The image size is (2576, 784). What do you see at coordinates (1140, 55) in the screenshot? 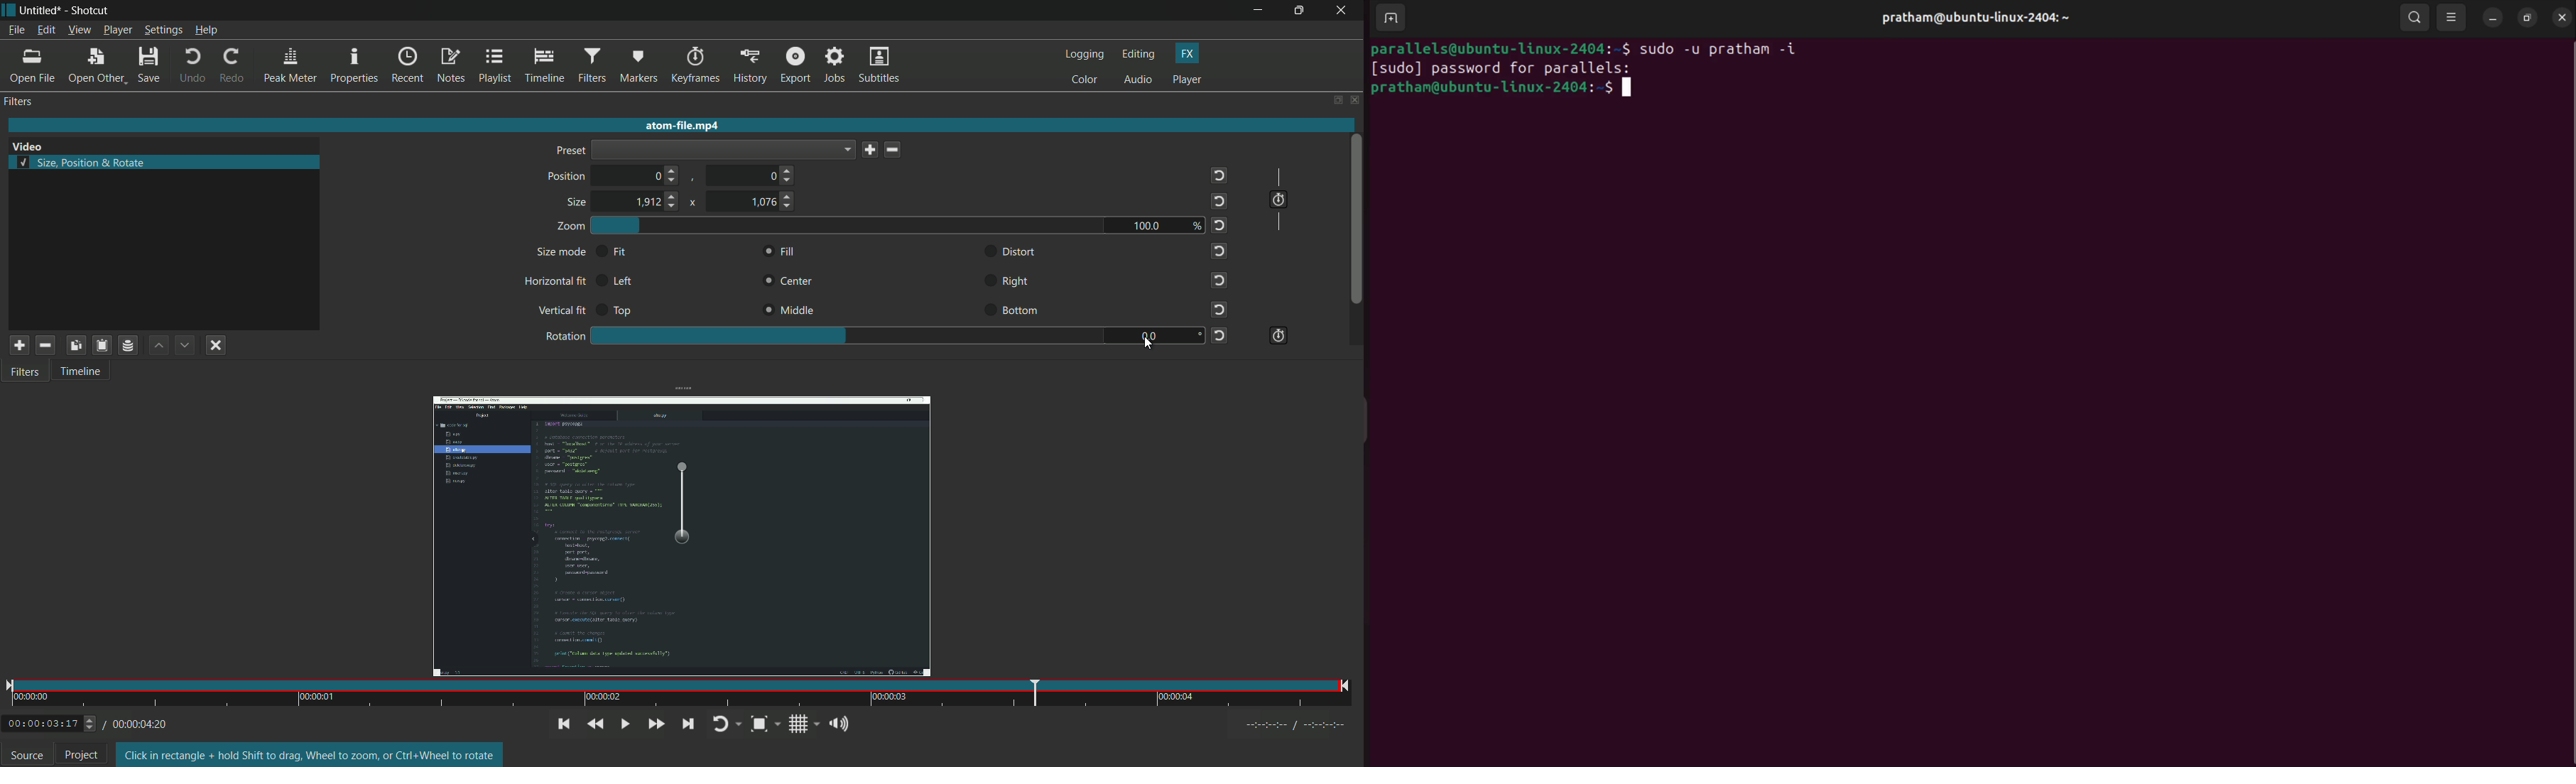
I see `editing` at bounding box center [1140, 55].